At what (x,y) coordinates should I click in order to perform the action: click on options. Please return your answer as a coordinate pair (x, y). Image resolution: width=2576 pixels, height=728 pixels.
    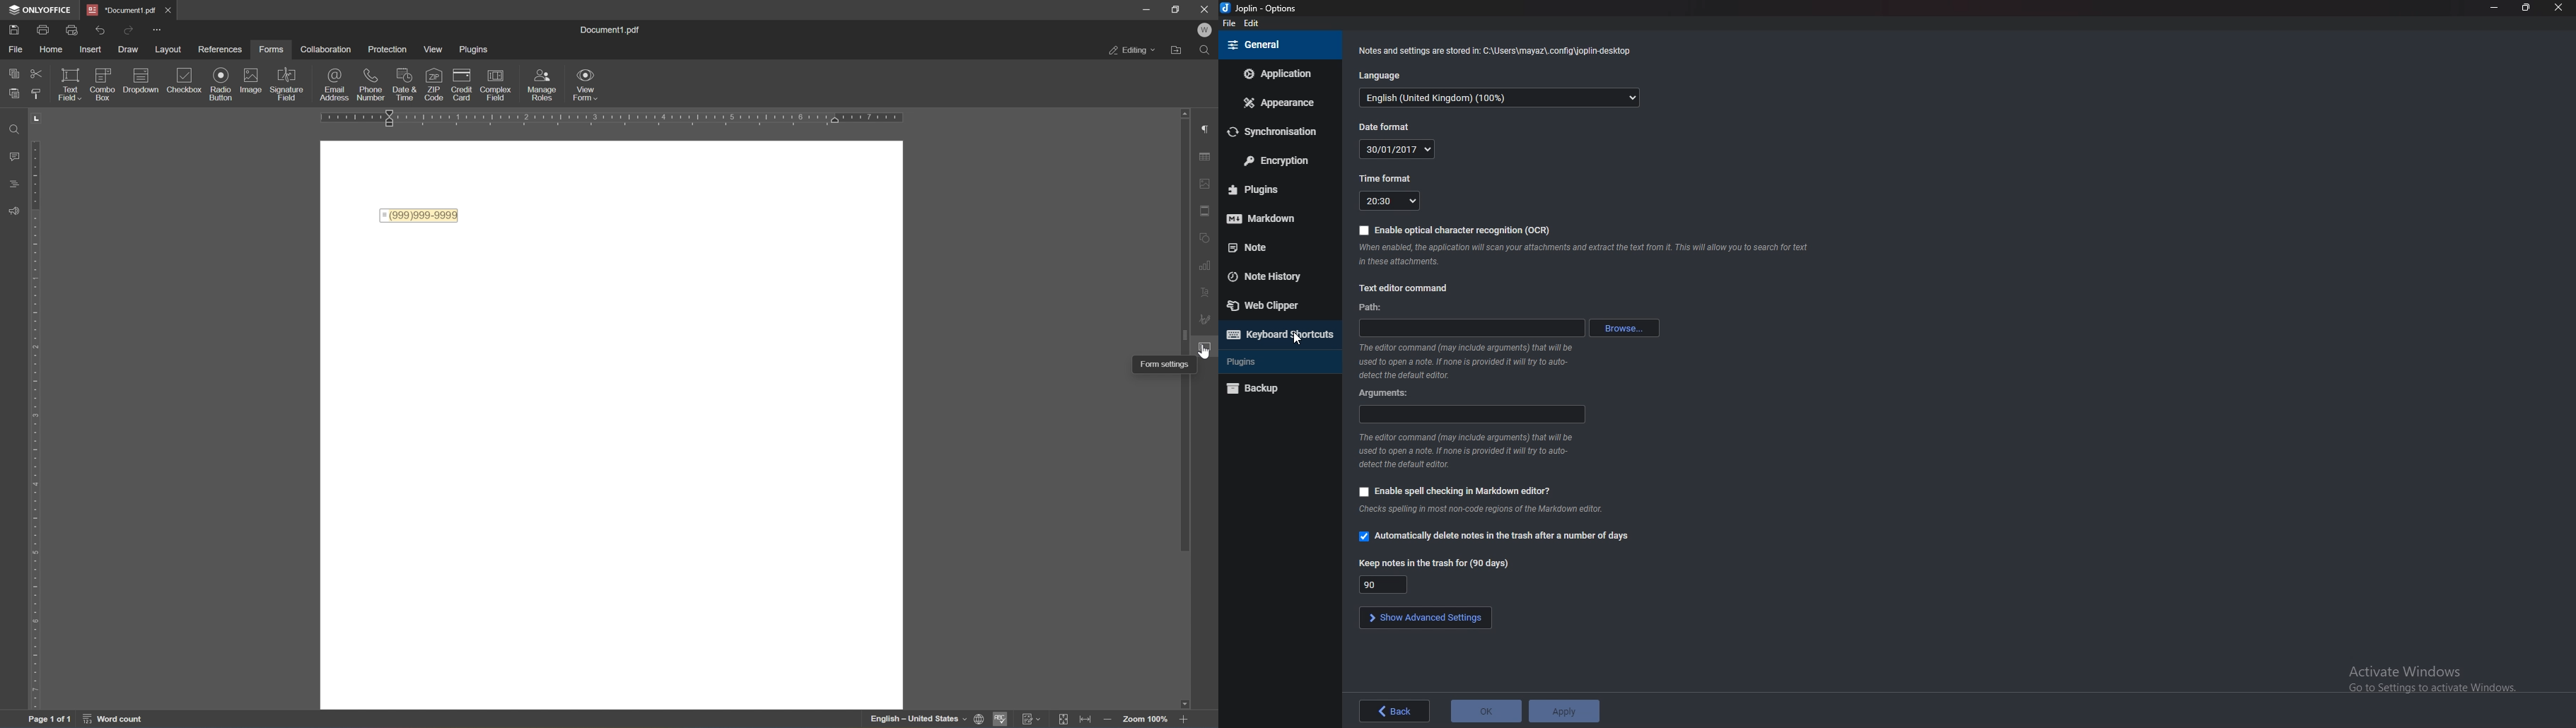
    Looking at the image, I should click on (1261, 8).